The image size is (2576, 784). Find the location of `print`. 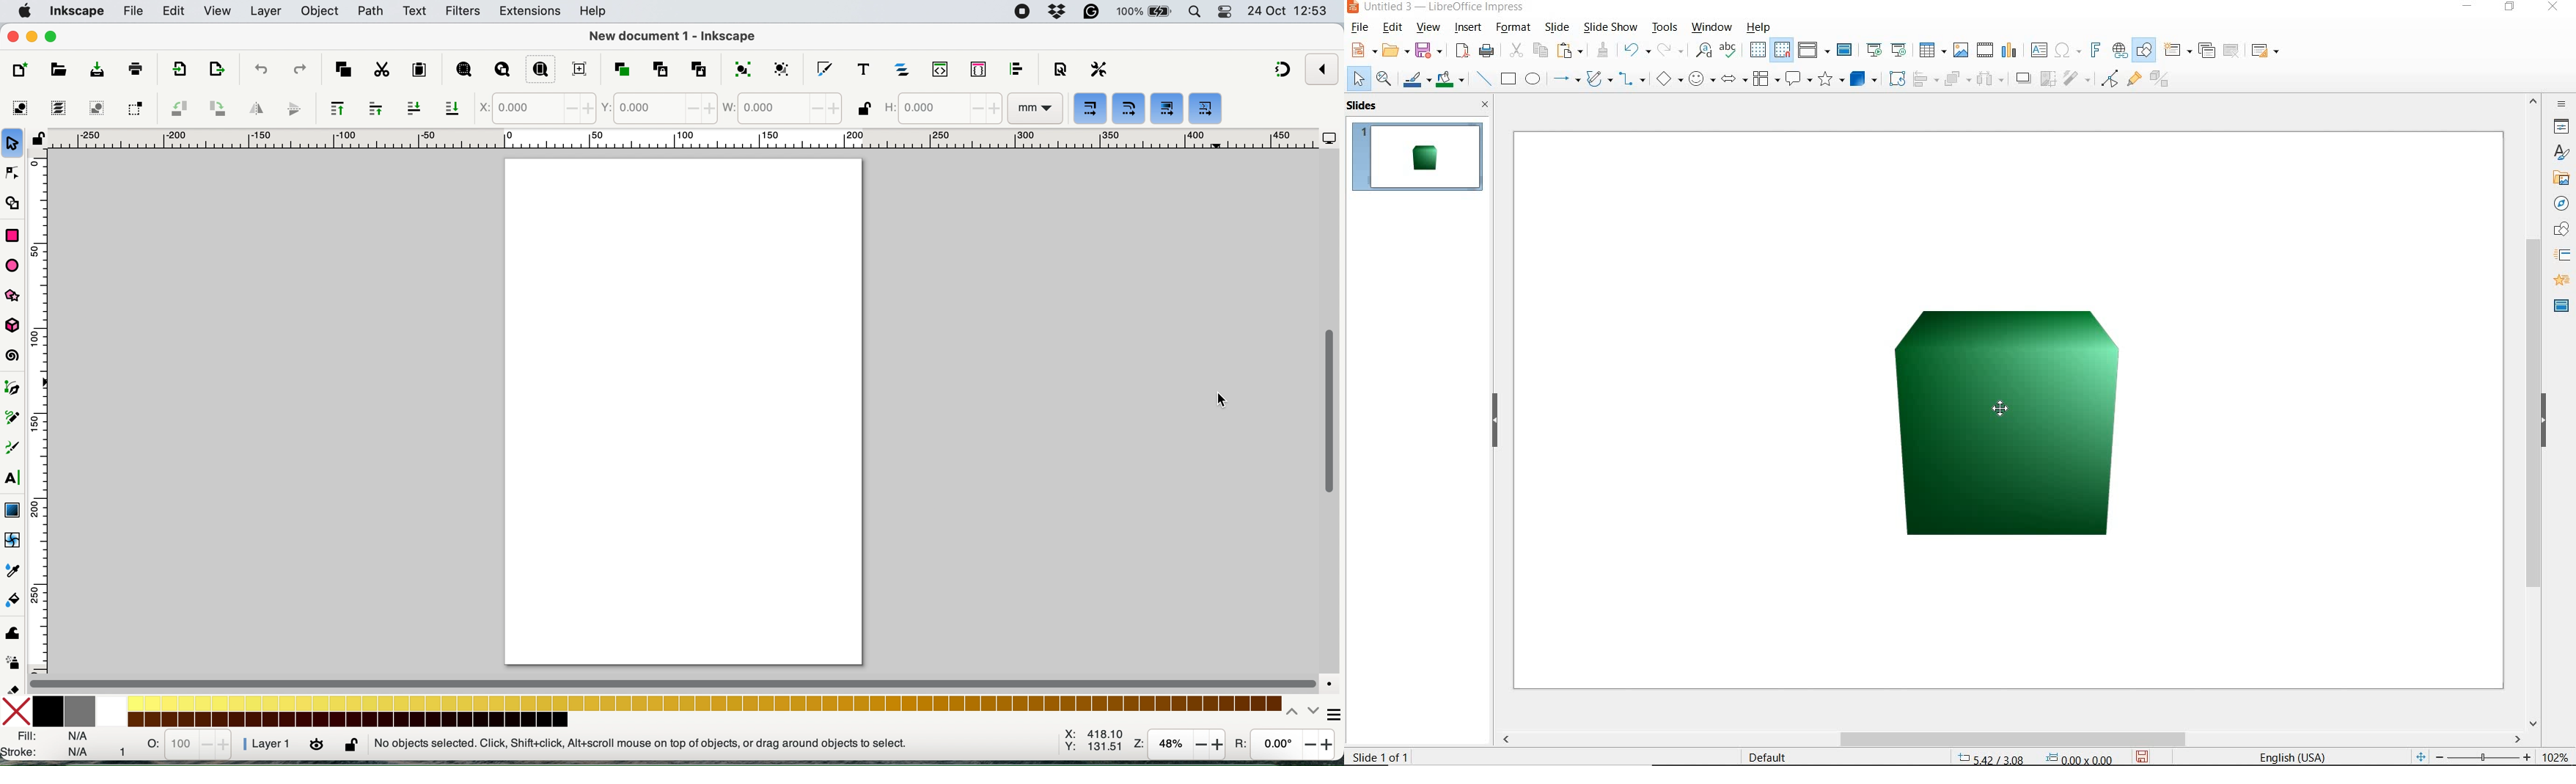

print is located at coordinates (1487, 52).